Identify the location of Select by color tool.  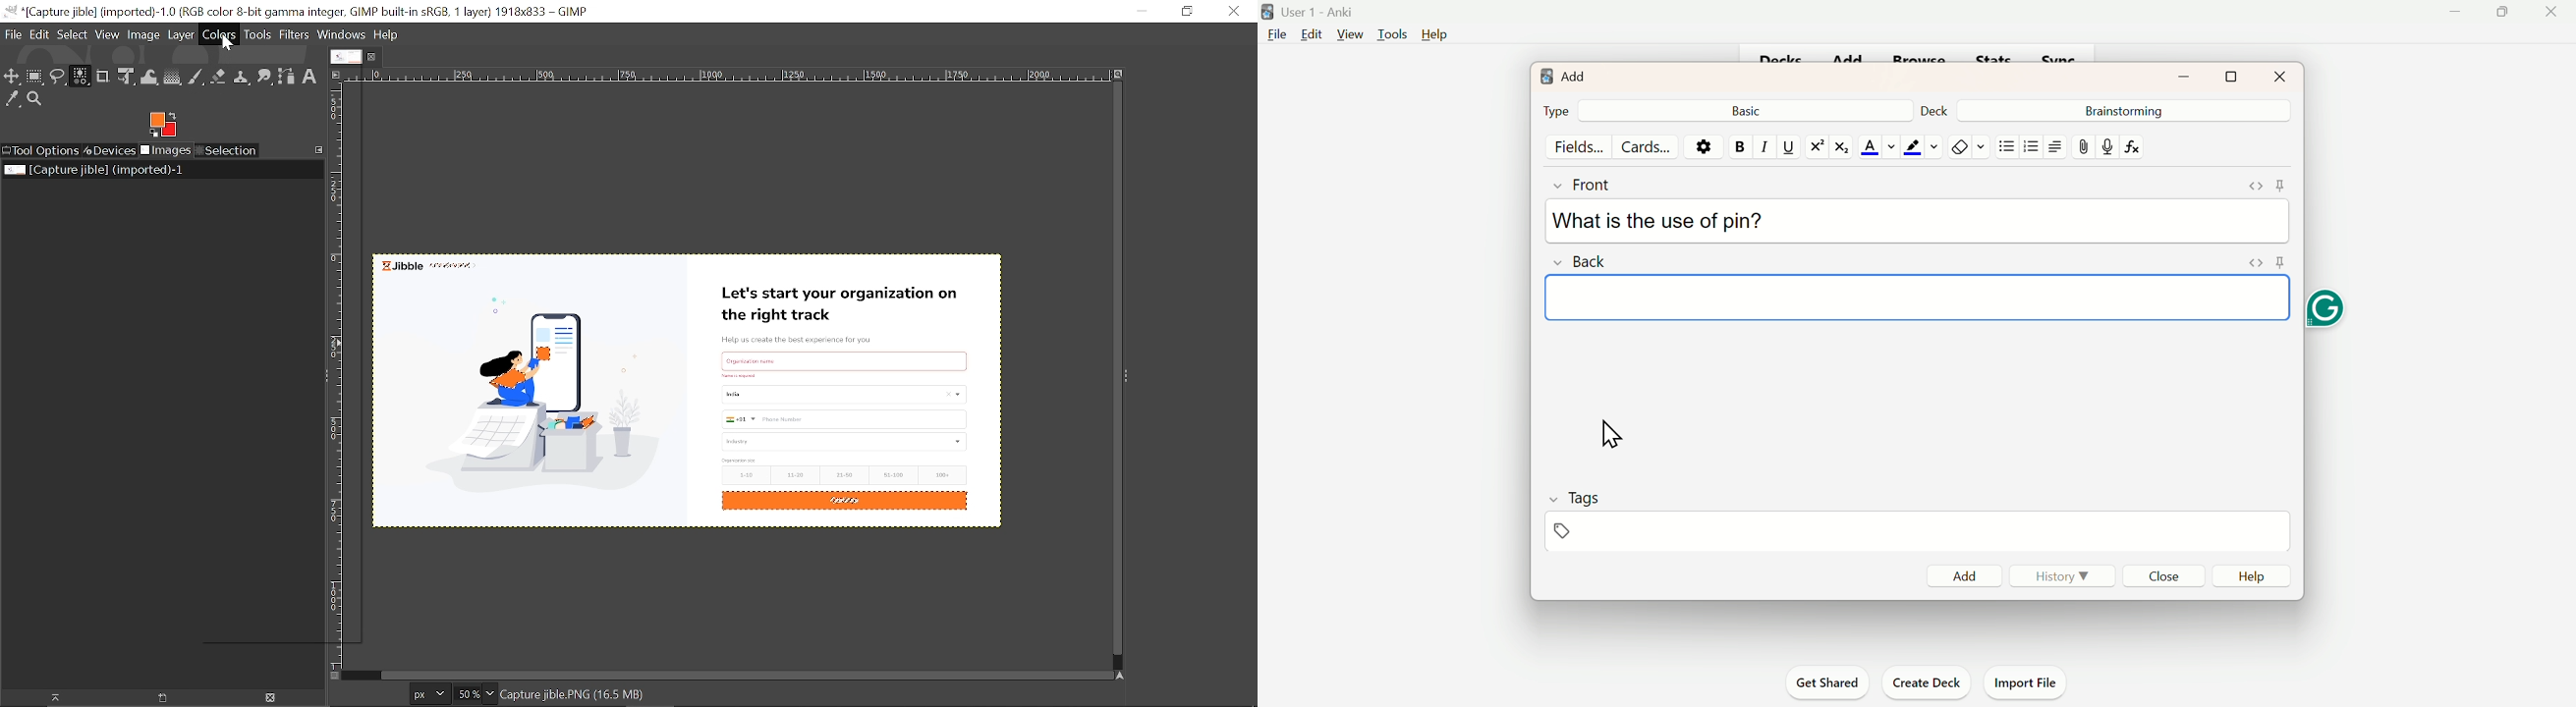
(80, 76).